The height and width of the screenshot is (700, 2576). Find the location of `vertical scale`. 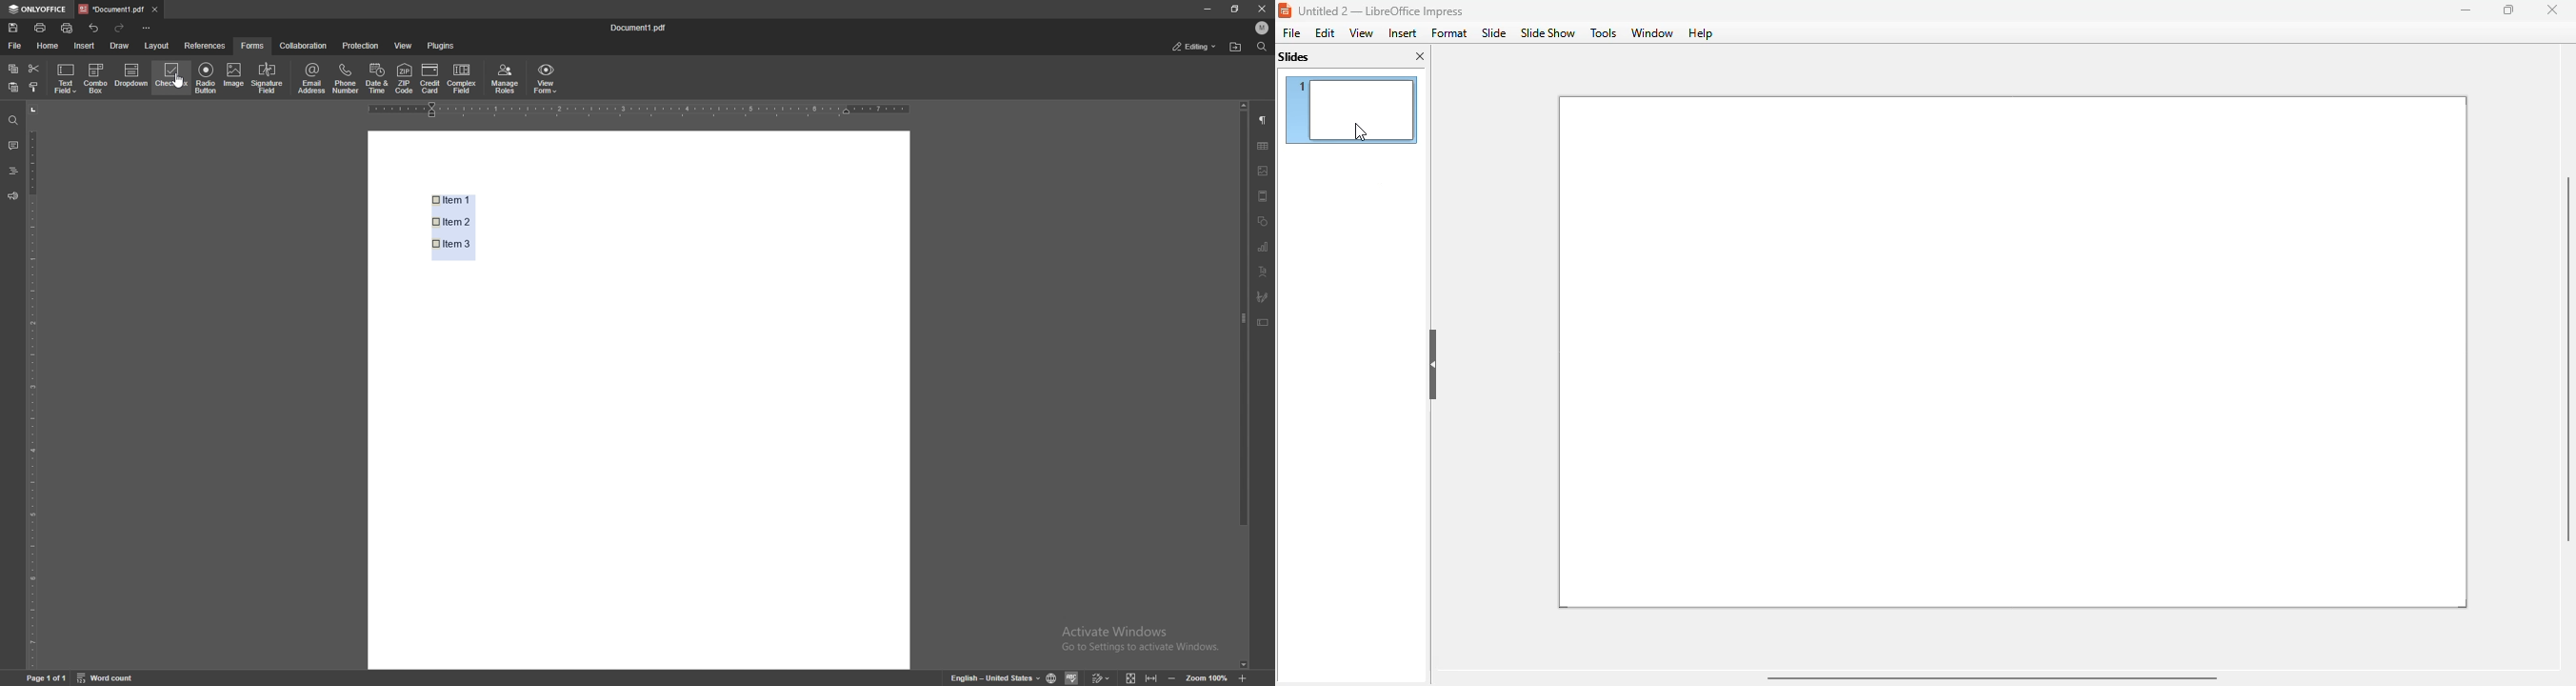

vertical scale is located at coordinates (34, 385).